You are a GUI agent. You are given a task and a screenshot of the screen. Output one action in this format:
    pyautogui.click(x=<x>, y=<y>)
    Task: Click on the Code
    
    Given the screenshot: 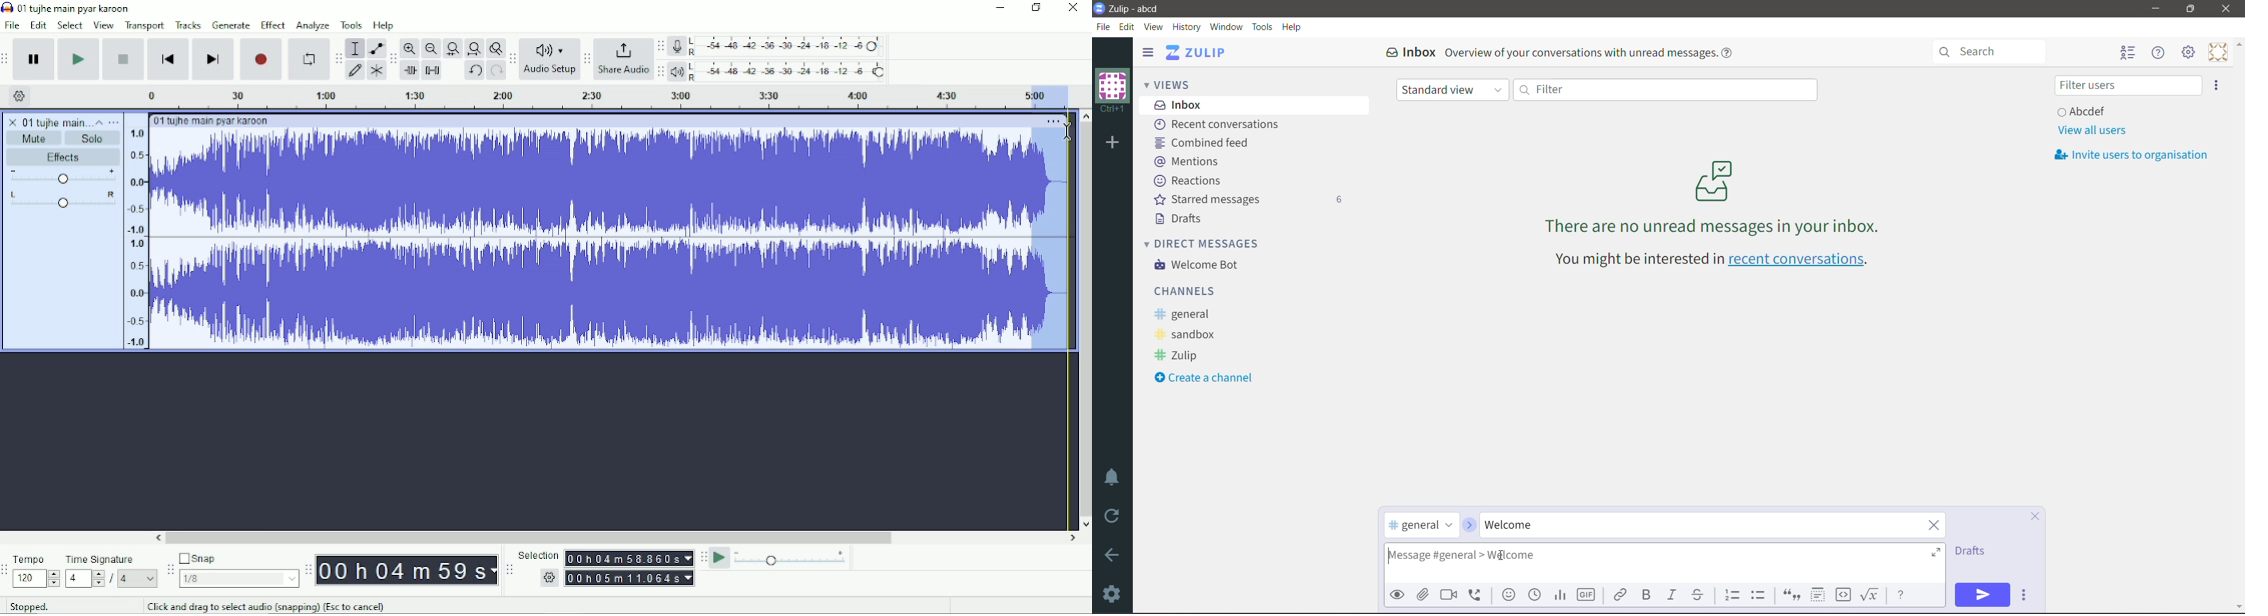 What is the action you would take?
    pyautogui.click(x=1844, y=595)
    